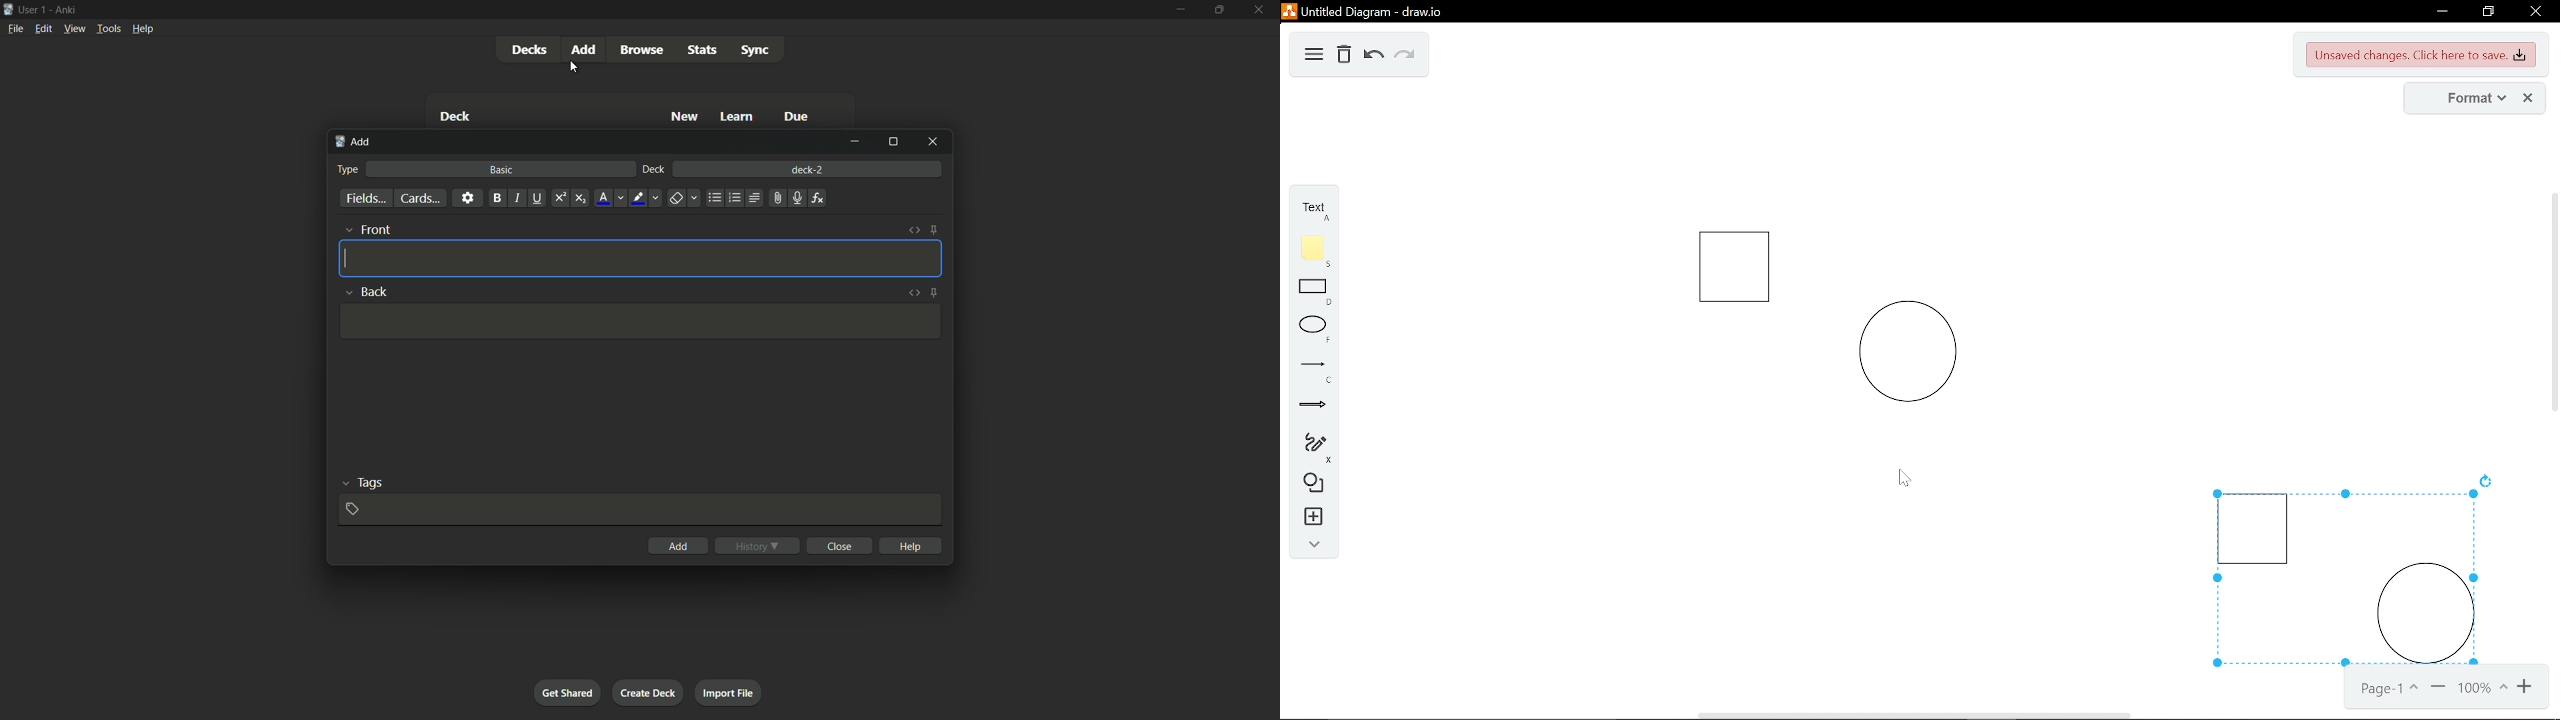 Image resolution: width=2576 pixels, height=728 pixels. Describe the element at coordinates (143, 28) in the screenshot. I see `help menu` at that location.